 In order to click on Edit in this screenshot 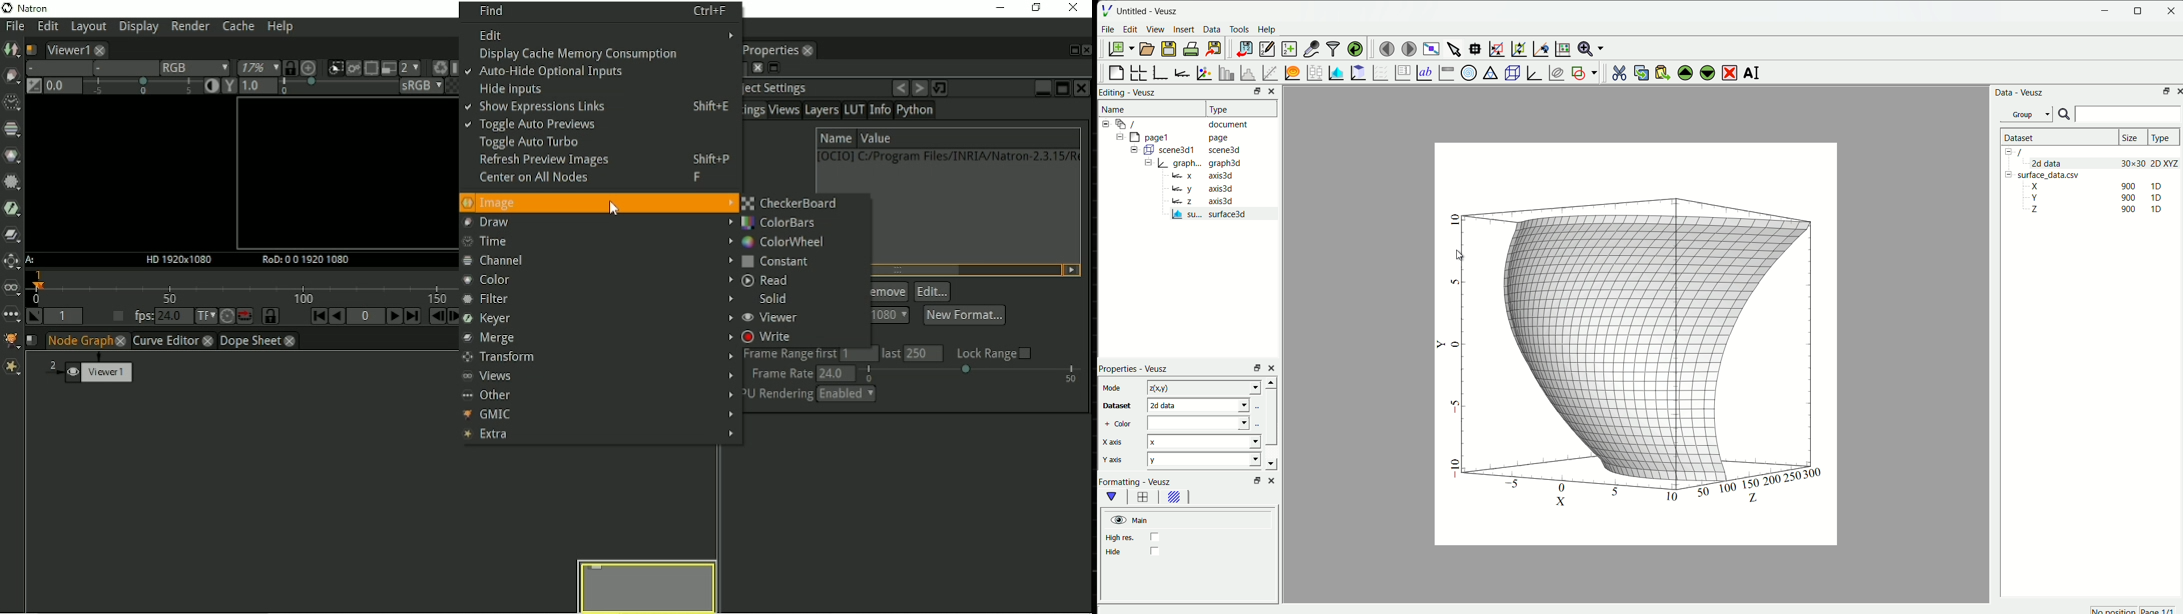, I will do `click(1131, 29)`.